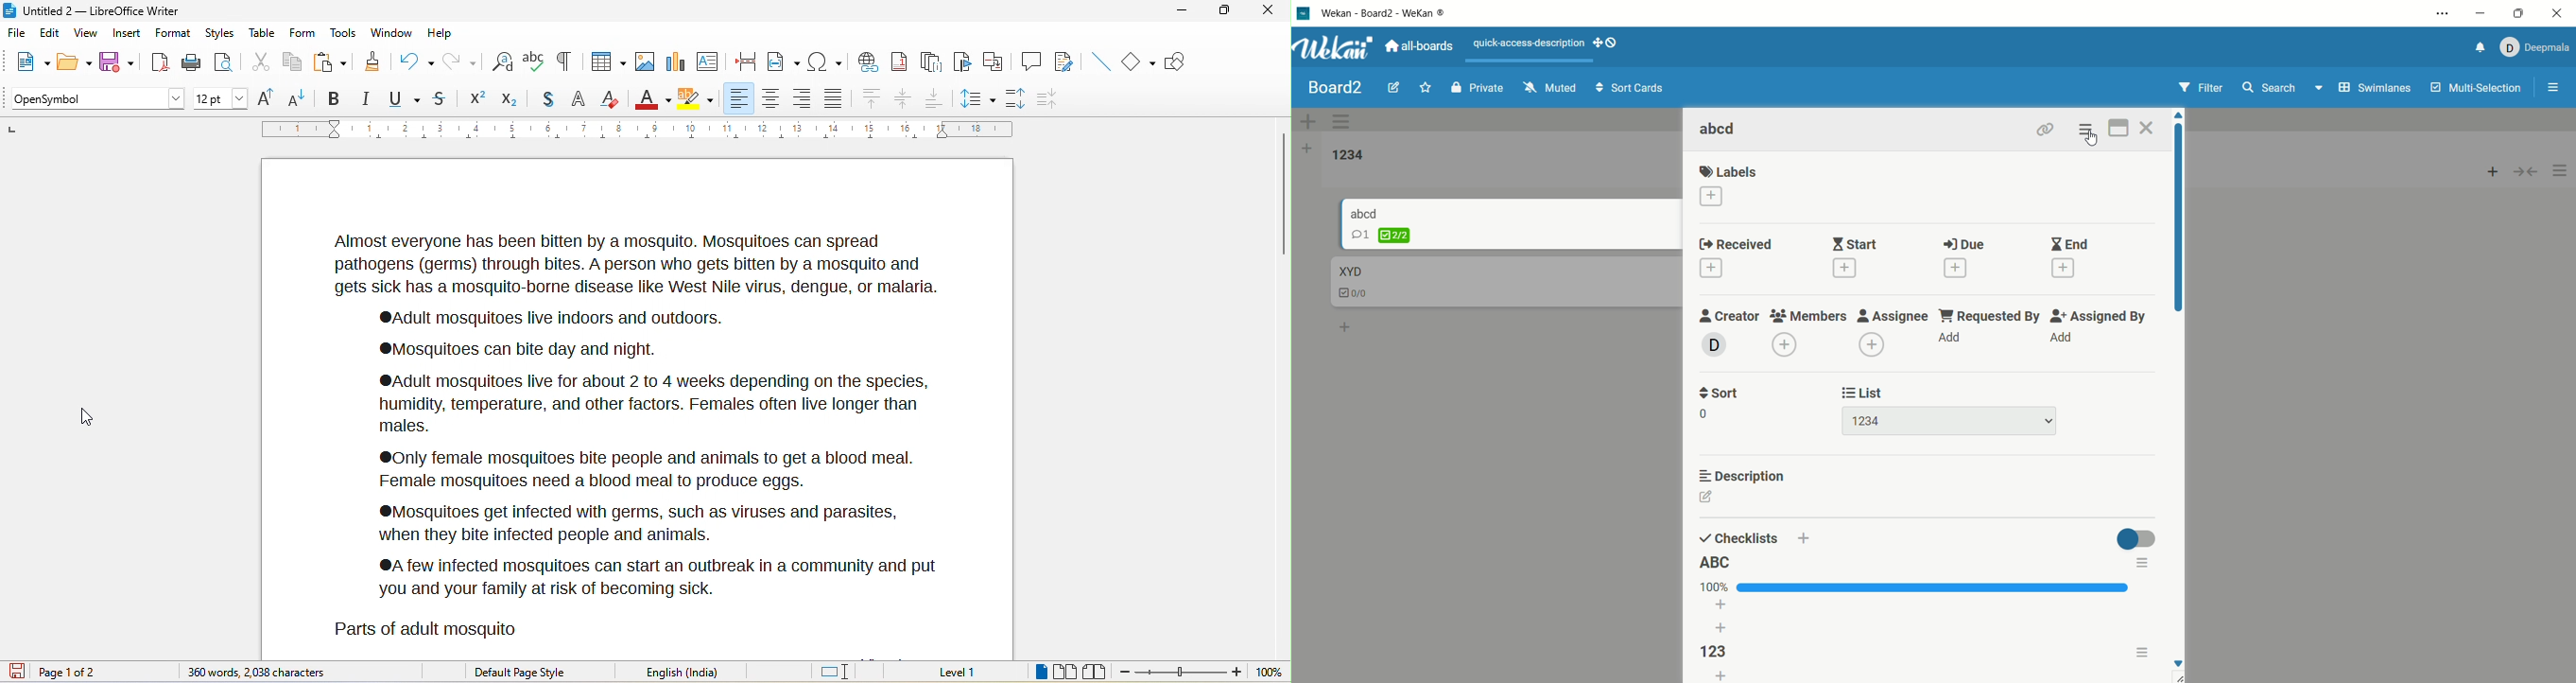  I want to click on outline font effect, so click(579, 97).